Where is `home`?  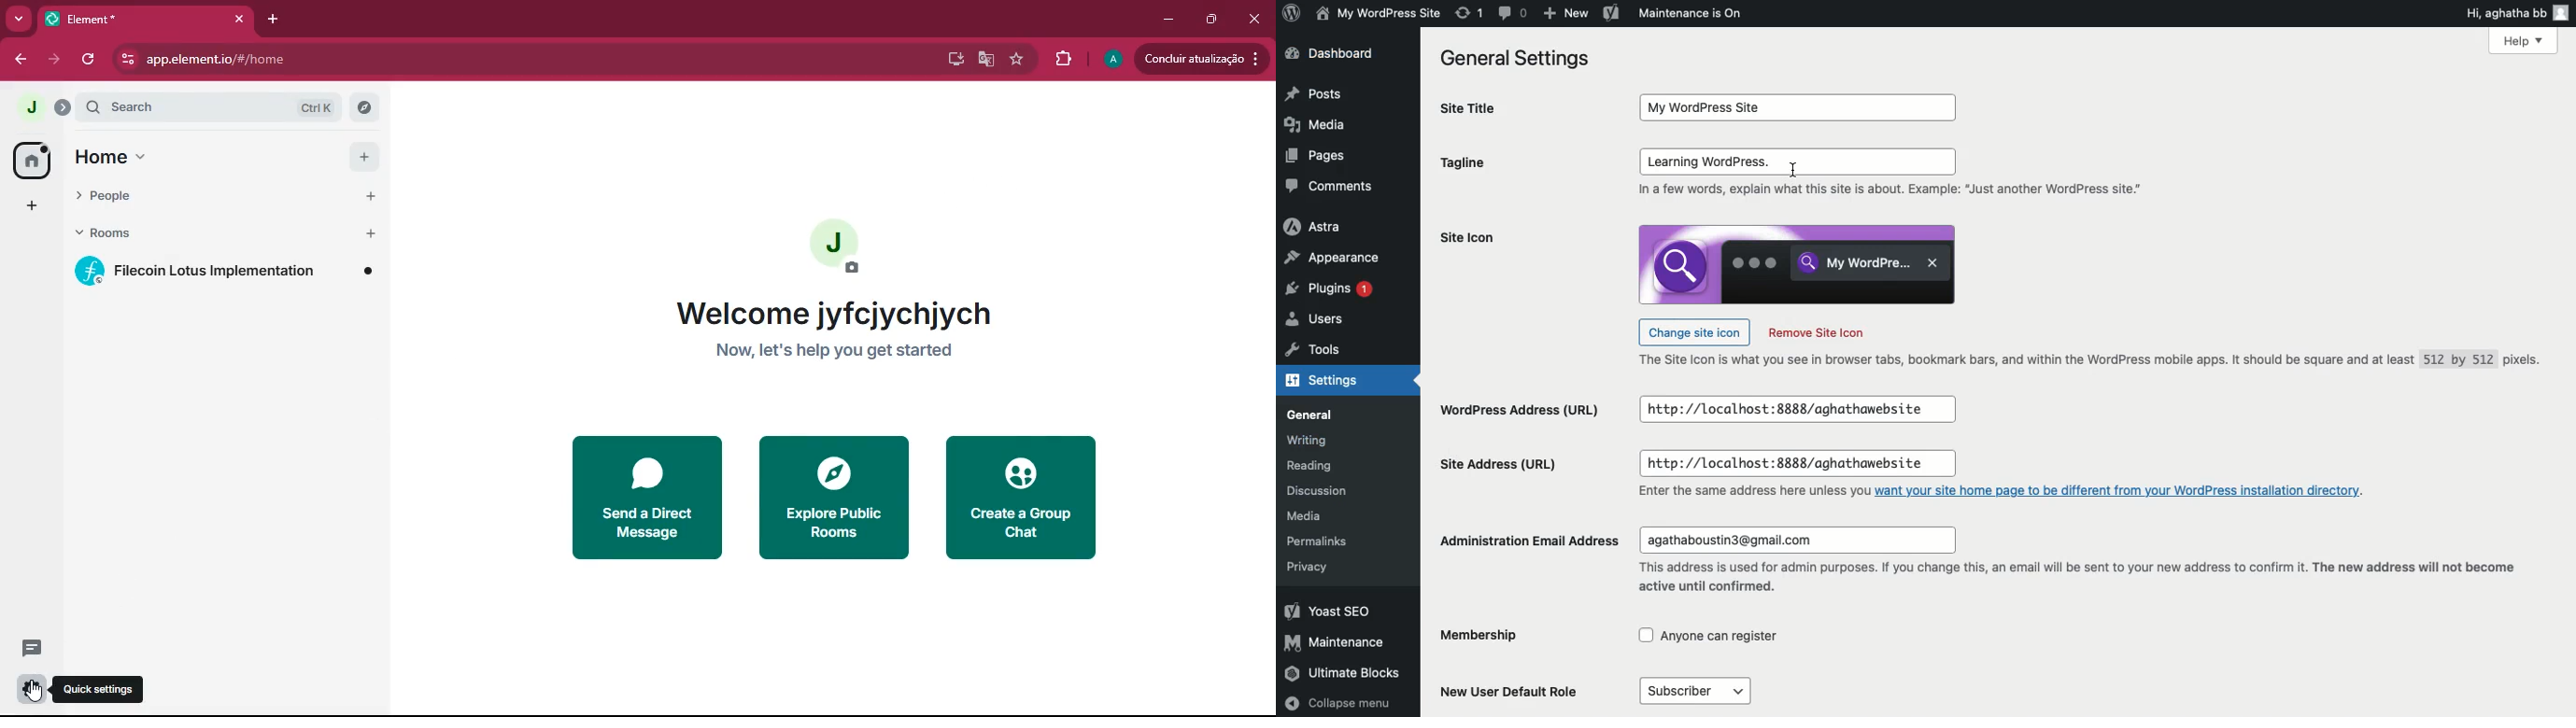
home is located at coordinates (131, 156).